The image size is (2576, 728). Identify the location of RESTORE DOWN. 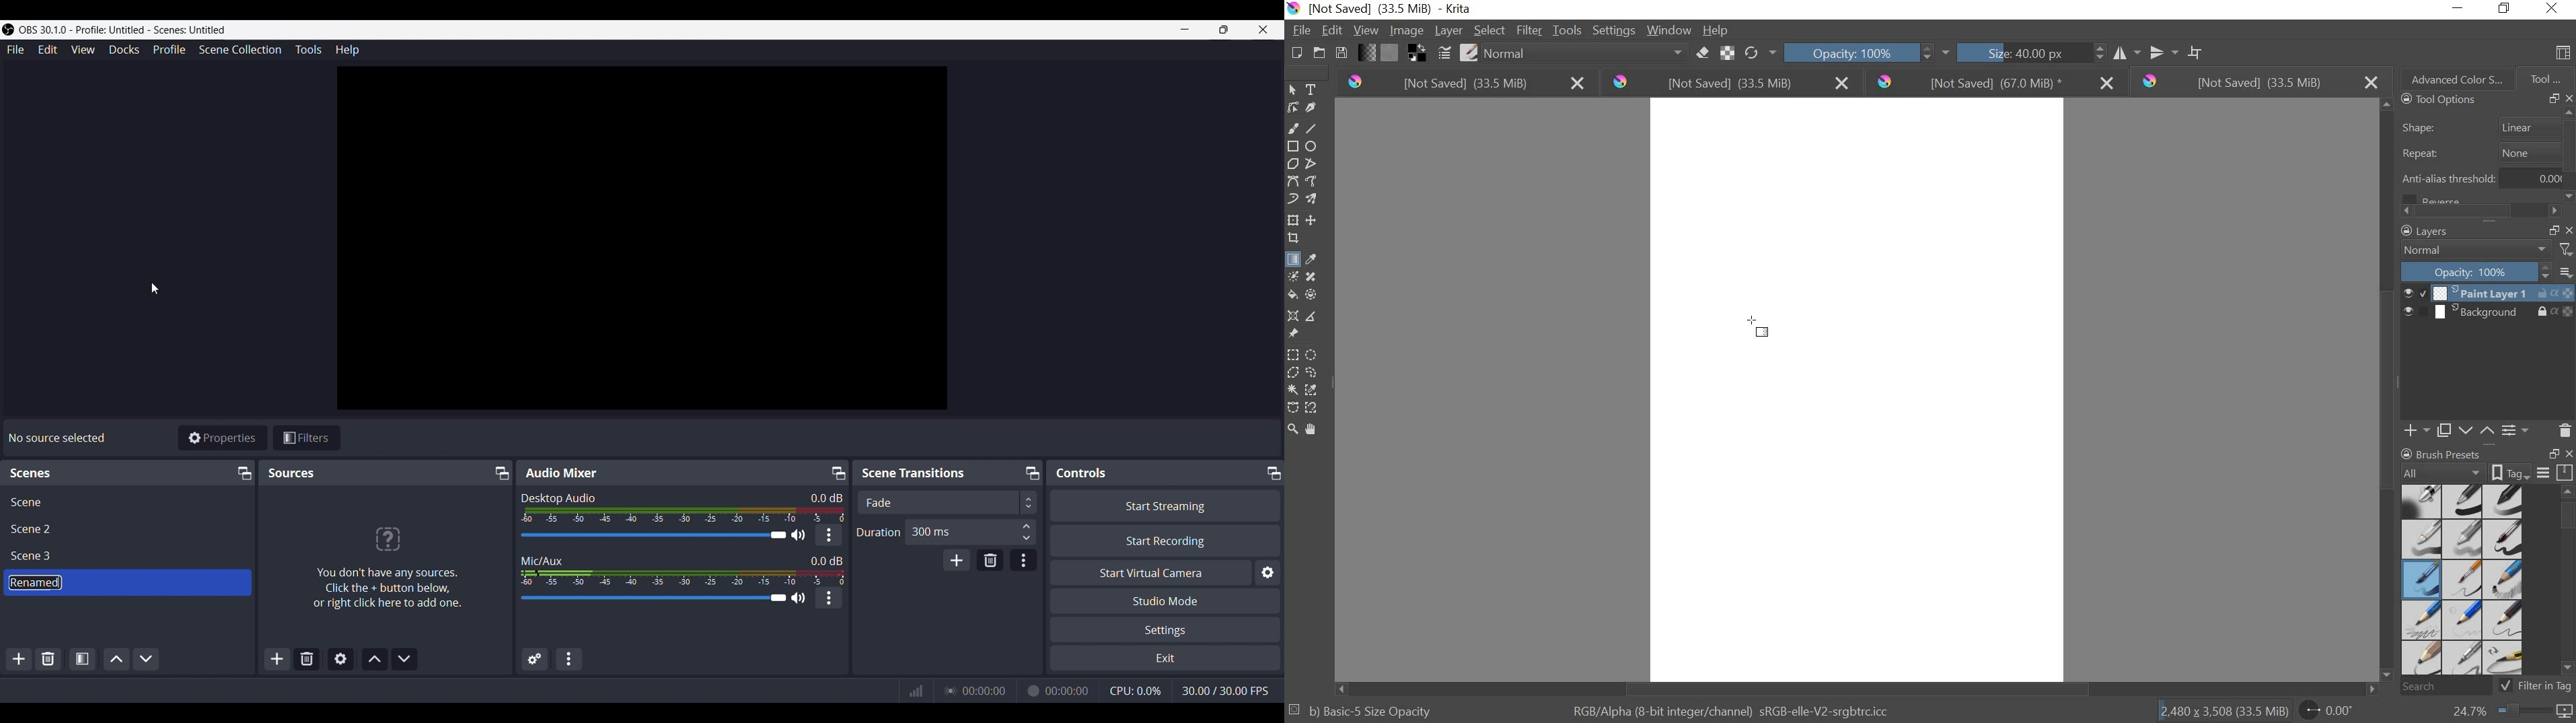
(2553, 99).